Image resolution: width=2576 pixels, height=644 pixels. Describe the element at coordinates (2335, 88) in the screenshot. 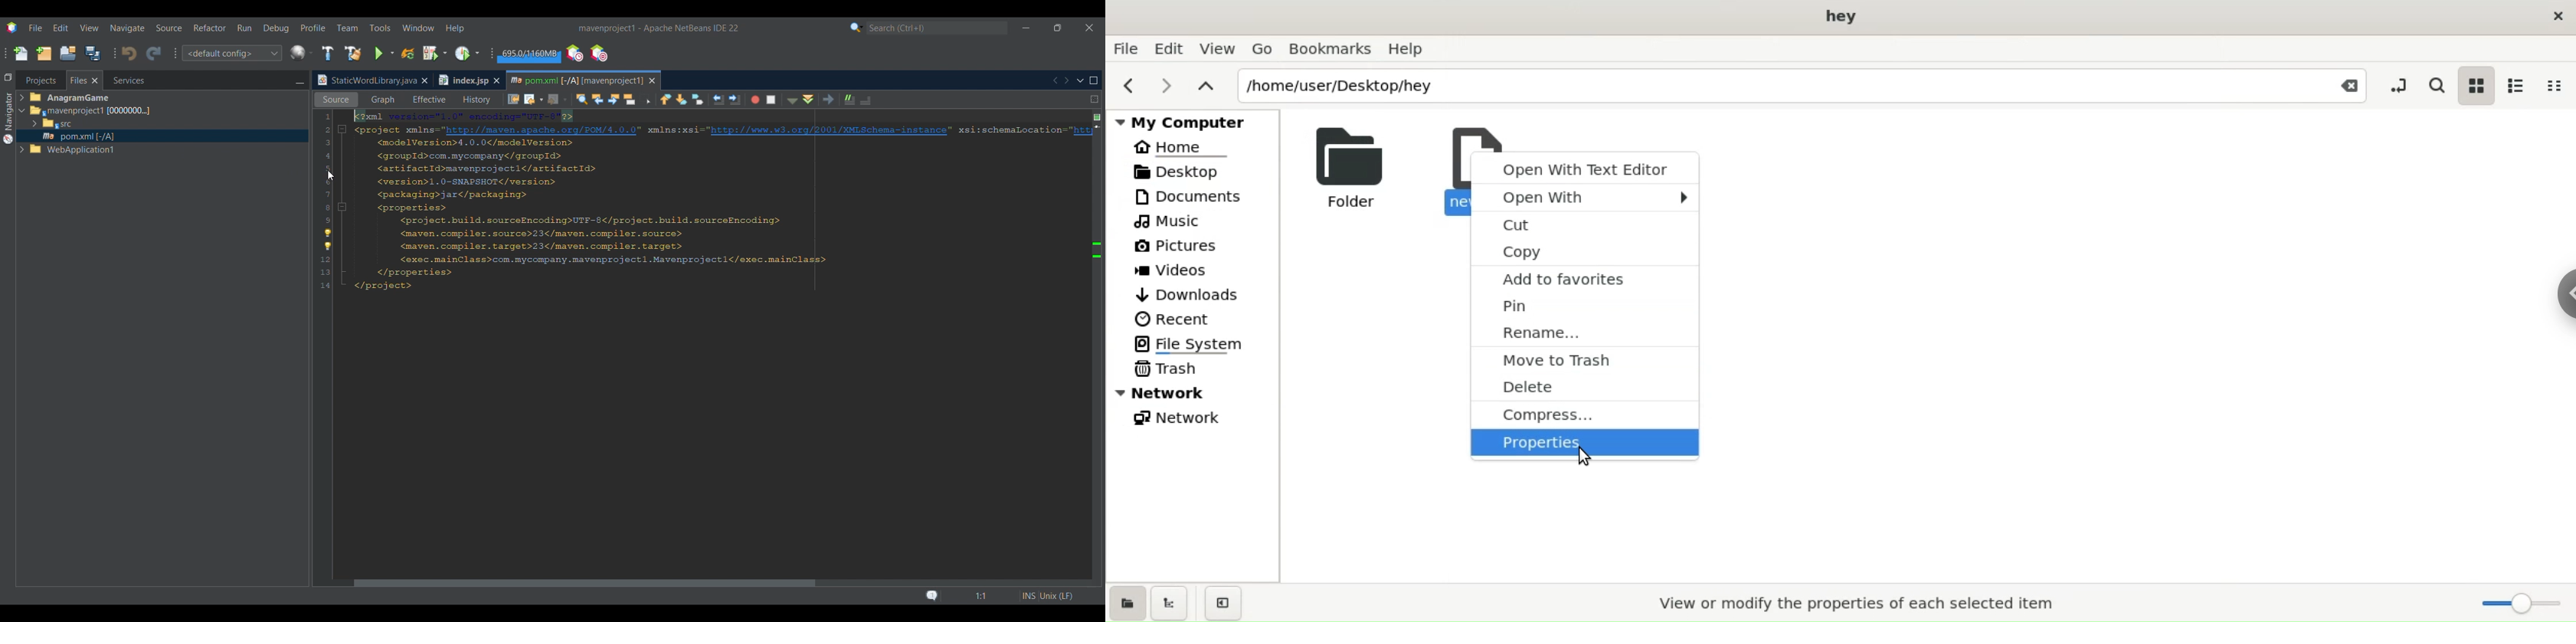

I see `Close` at that location.